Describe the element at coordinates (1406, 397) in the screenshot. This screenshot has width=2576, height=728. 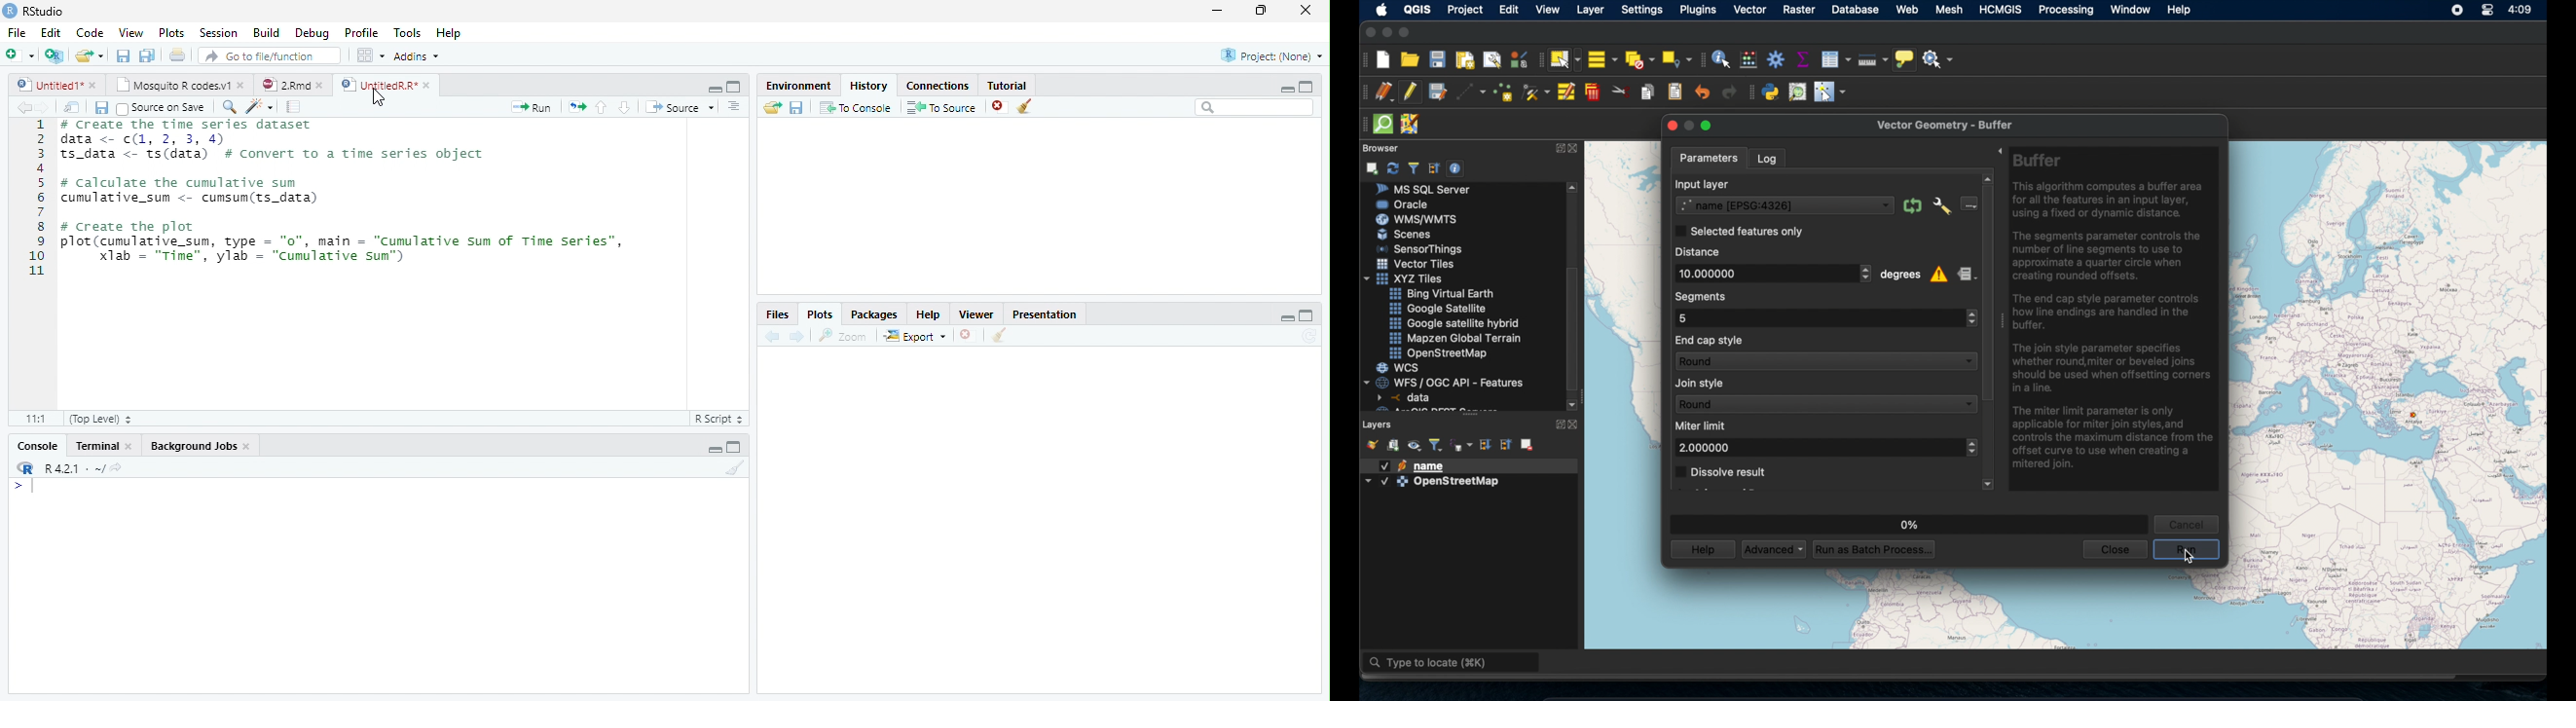
I see `data` at that location.